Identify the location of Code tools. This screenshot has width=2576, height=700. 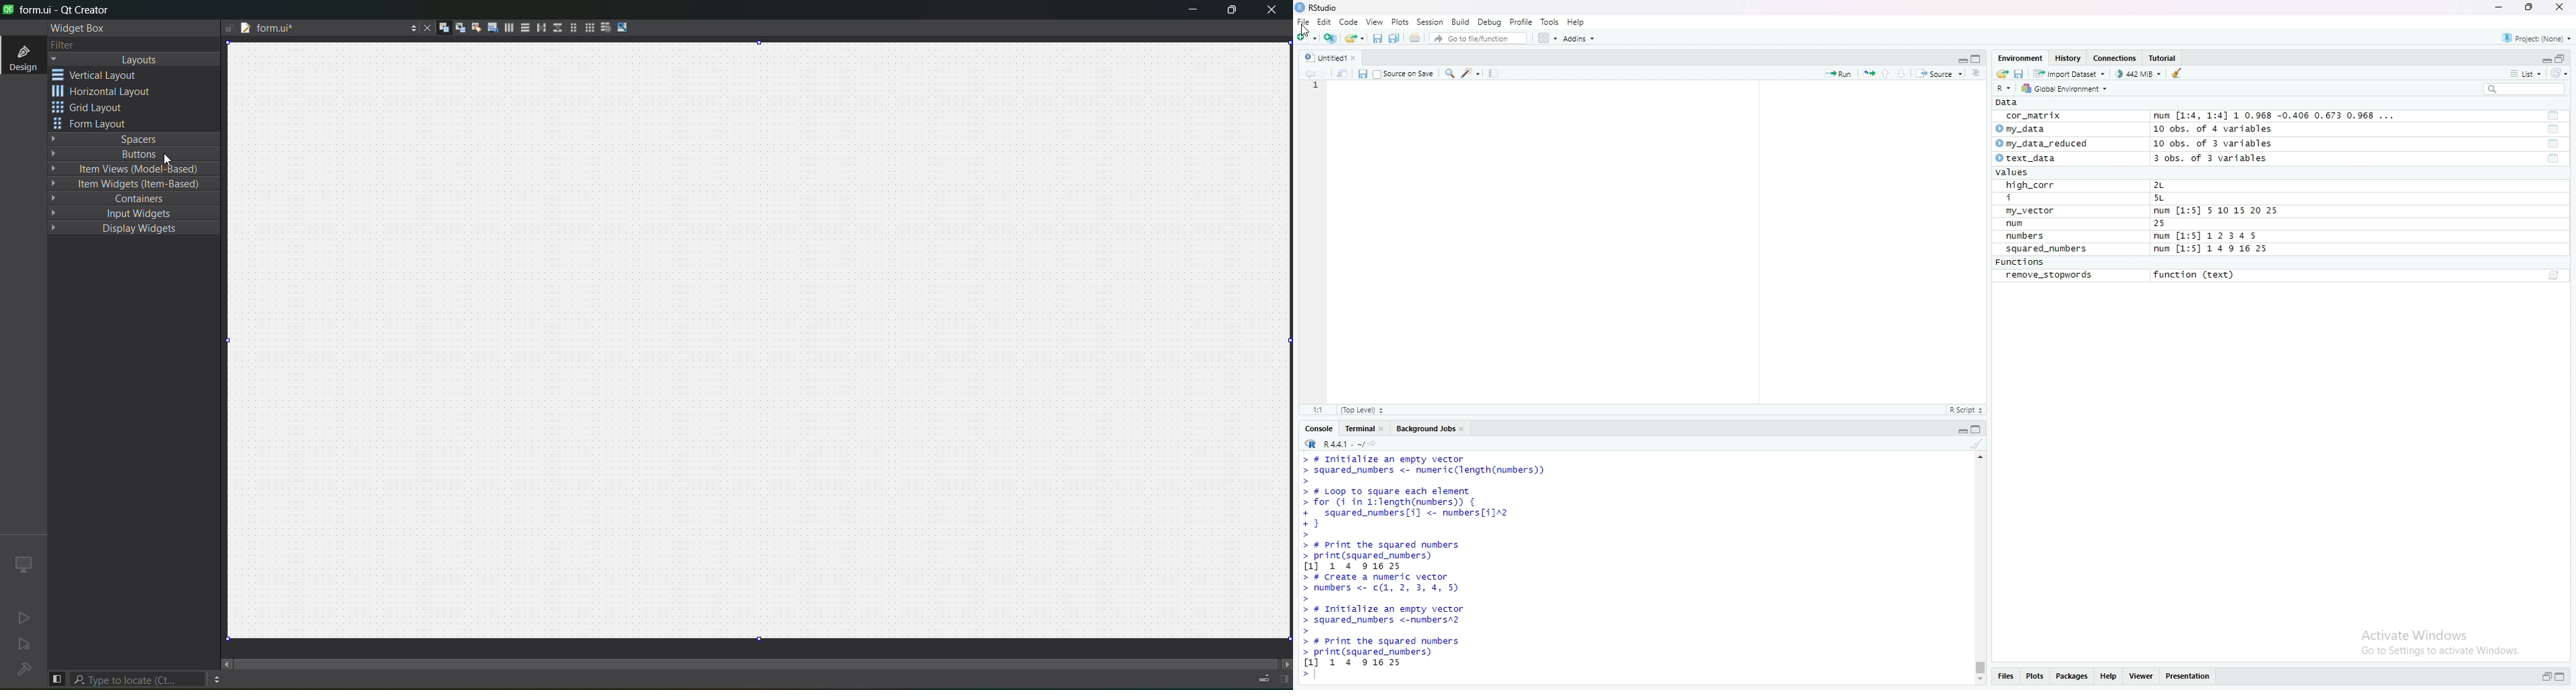
(1471, 73).